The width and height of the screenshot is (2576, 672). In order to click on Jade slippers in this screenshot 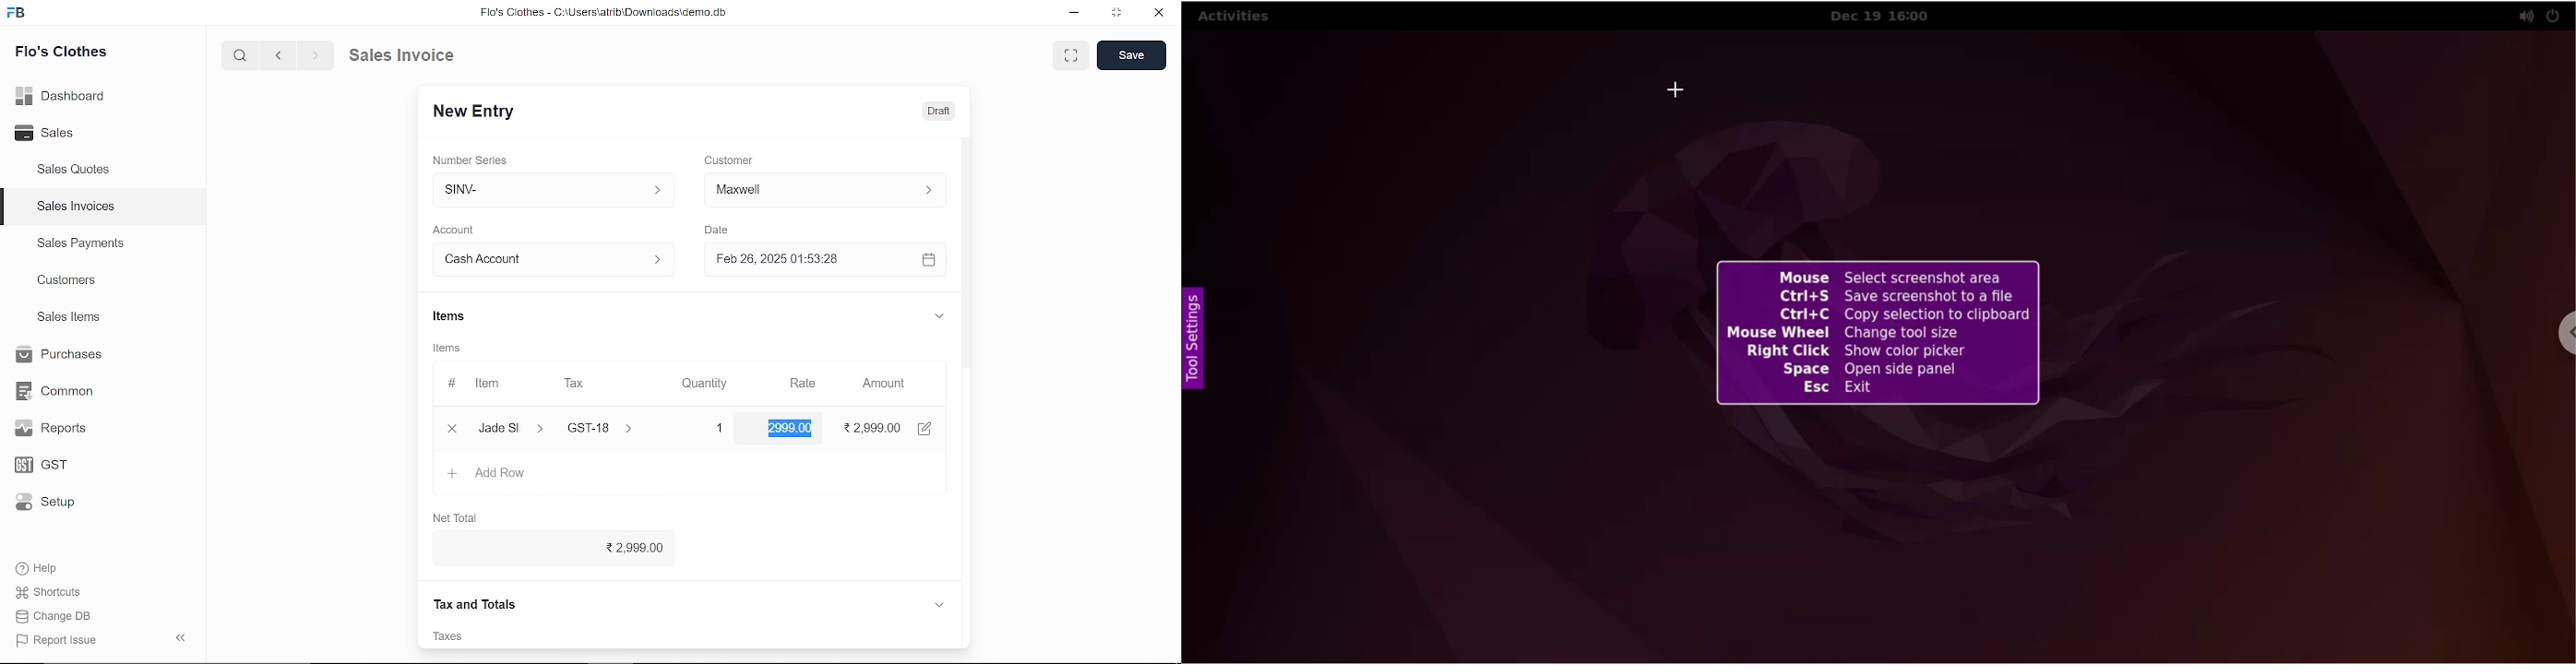, I will do `click(512, 428)`.